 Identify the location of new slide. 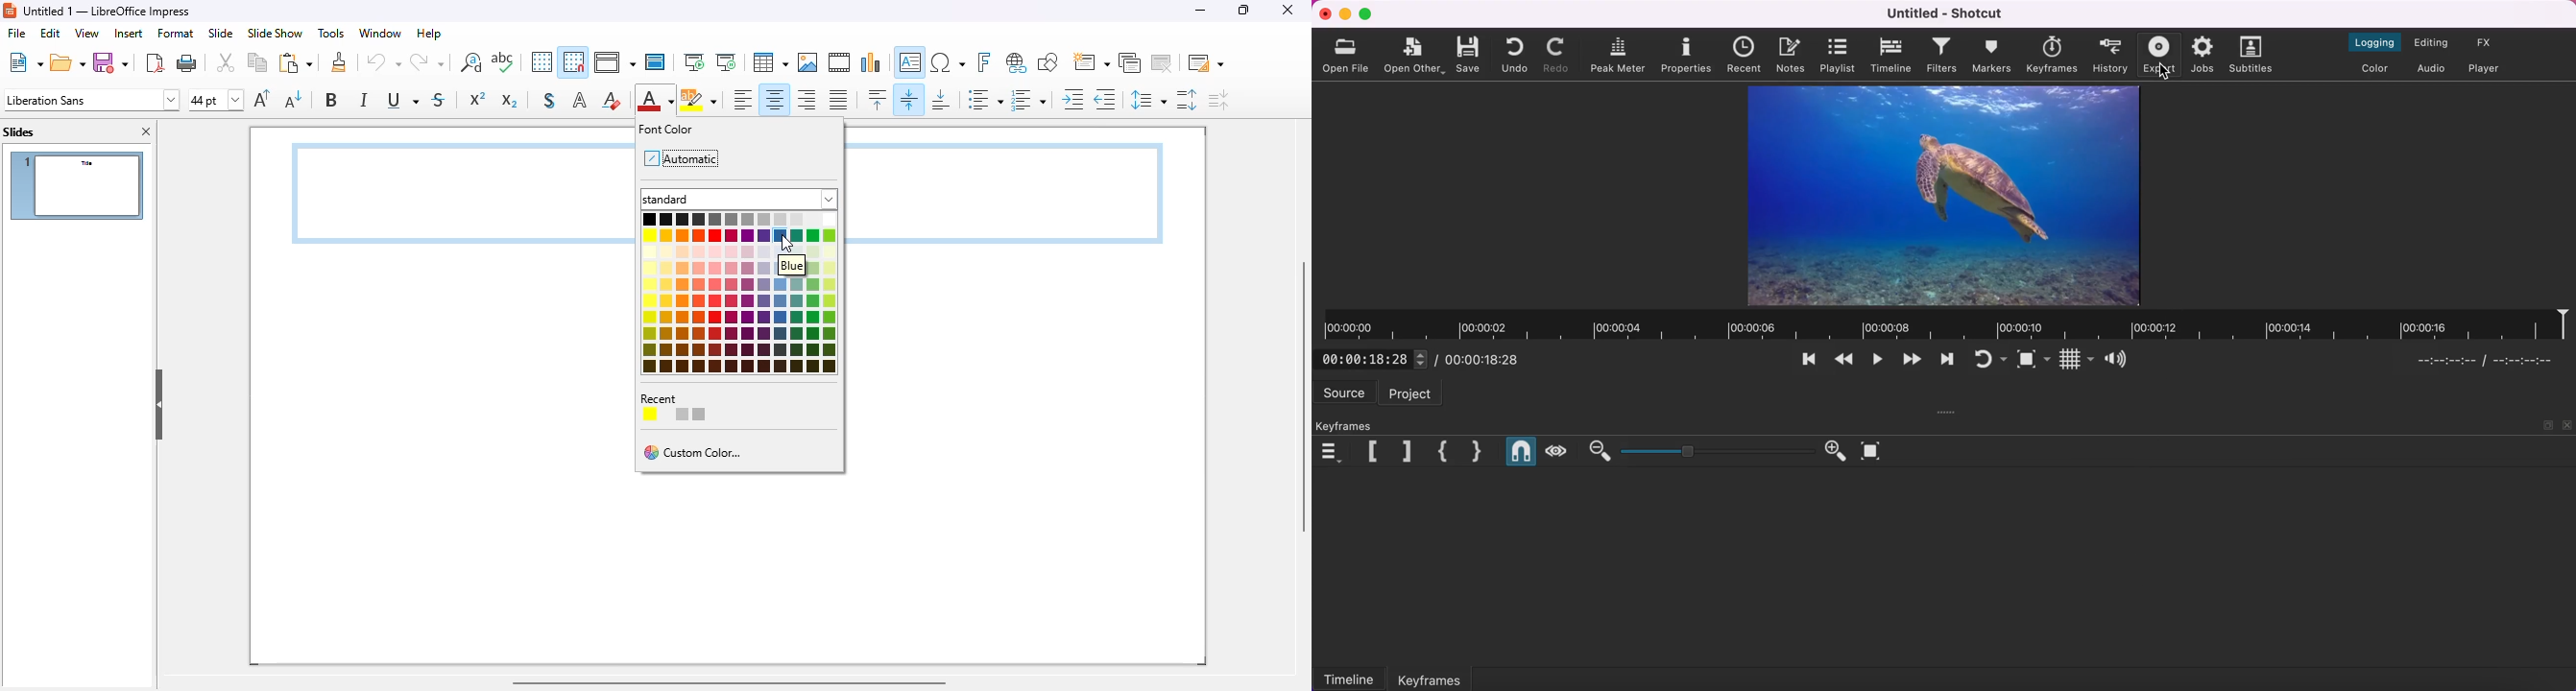
(1092, 62).